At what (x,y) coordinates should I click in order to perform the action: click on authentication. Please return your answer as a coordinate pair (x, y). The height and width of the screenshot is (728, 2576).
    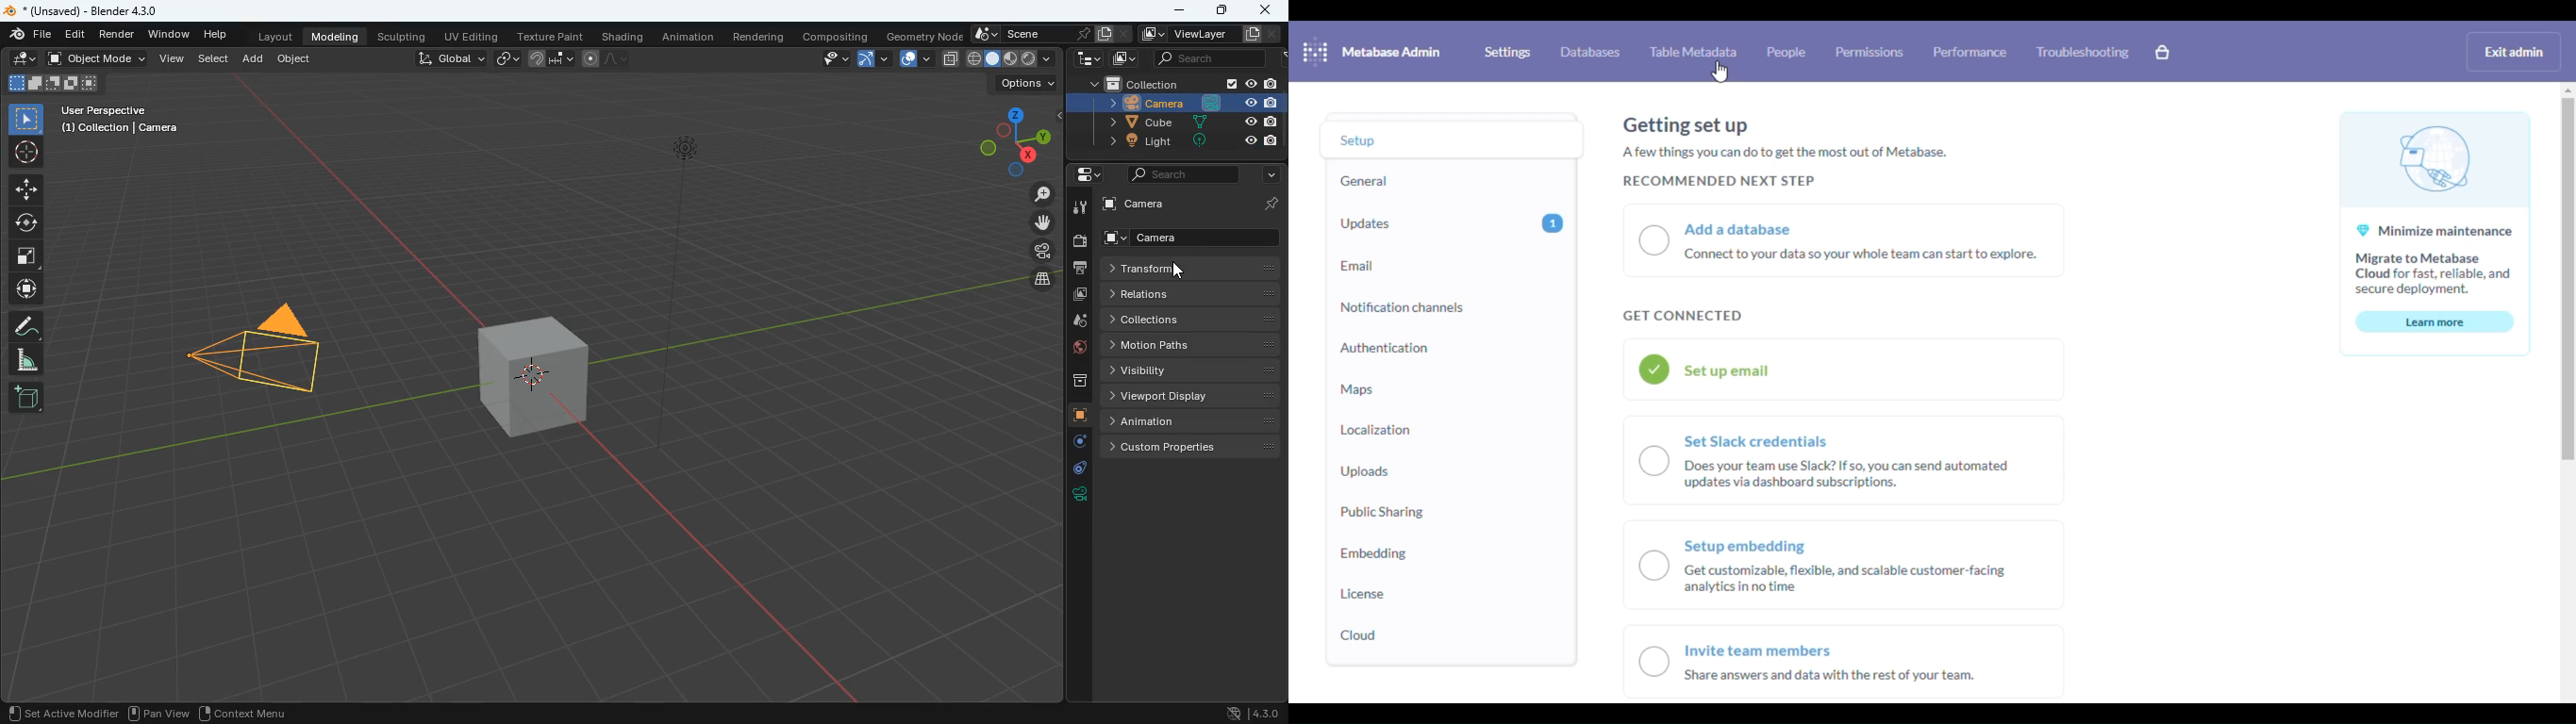
    Looking at the image, I should click on (1385, 347).